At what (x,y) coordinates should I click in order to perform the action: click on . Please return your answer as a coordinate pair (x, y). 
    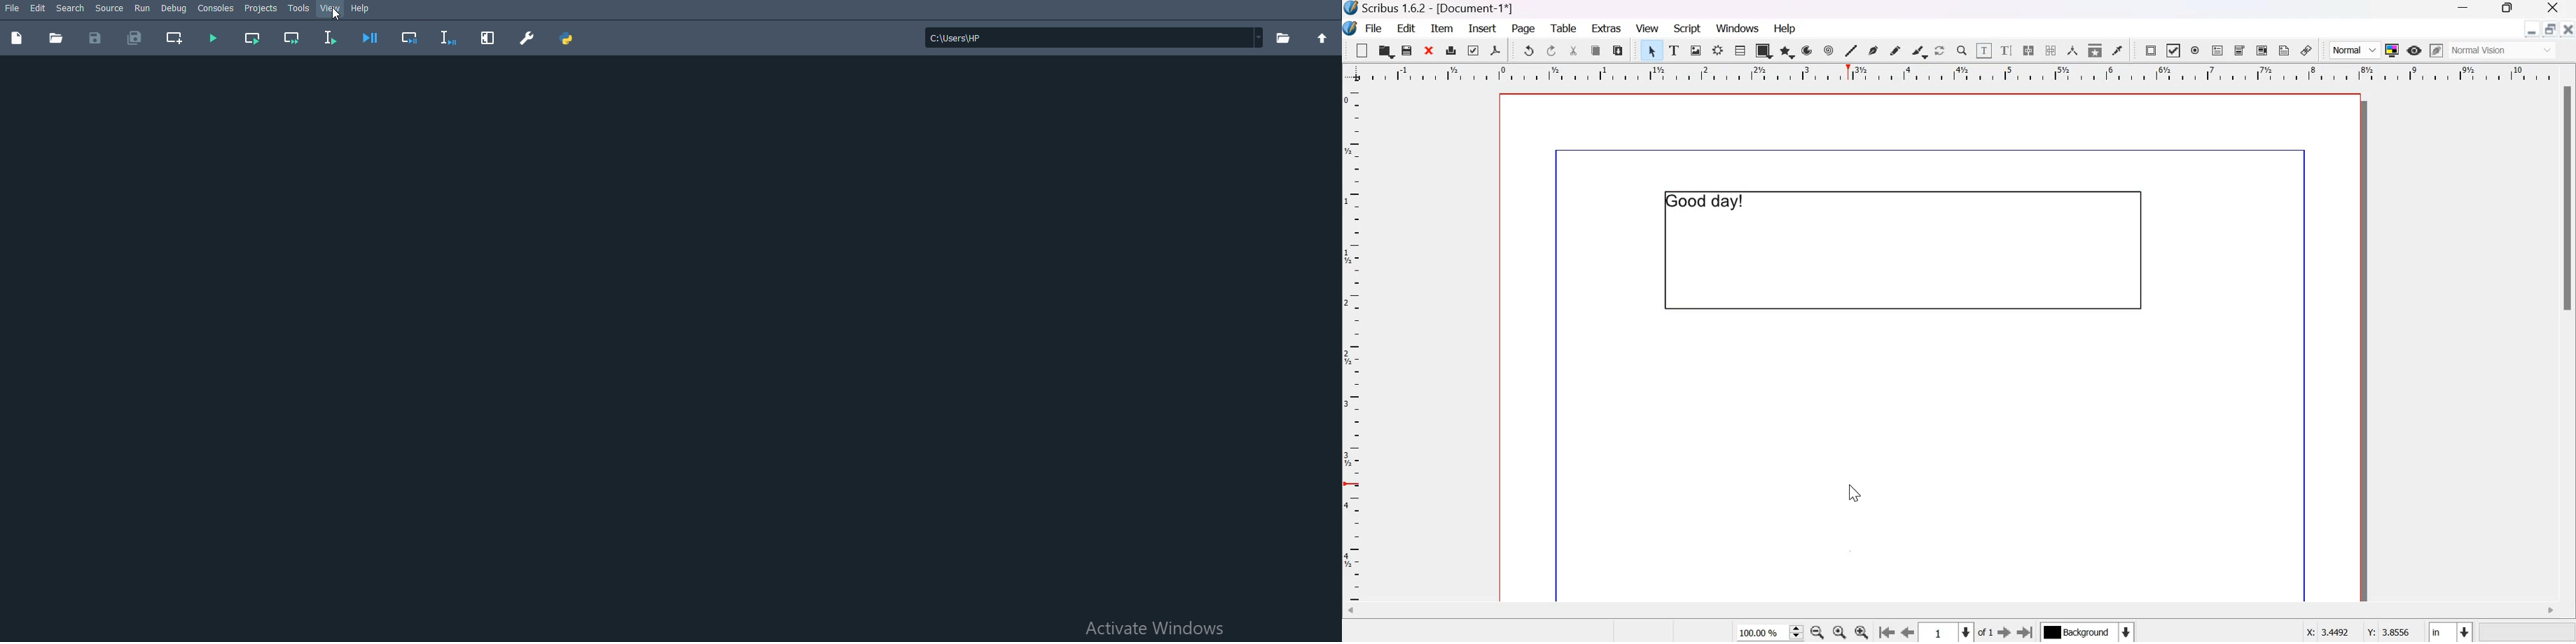
    Looking at the image, I should click on (1864, 633).